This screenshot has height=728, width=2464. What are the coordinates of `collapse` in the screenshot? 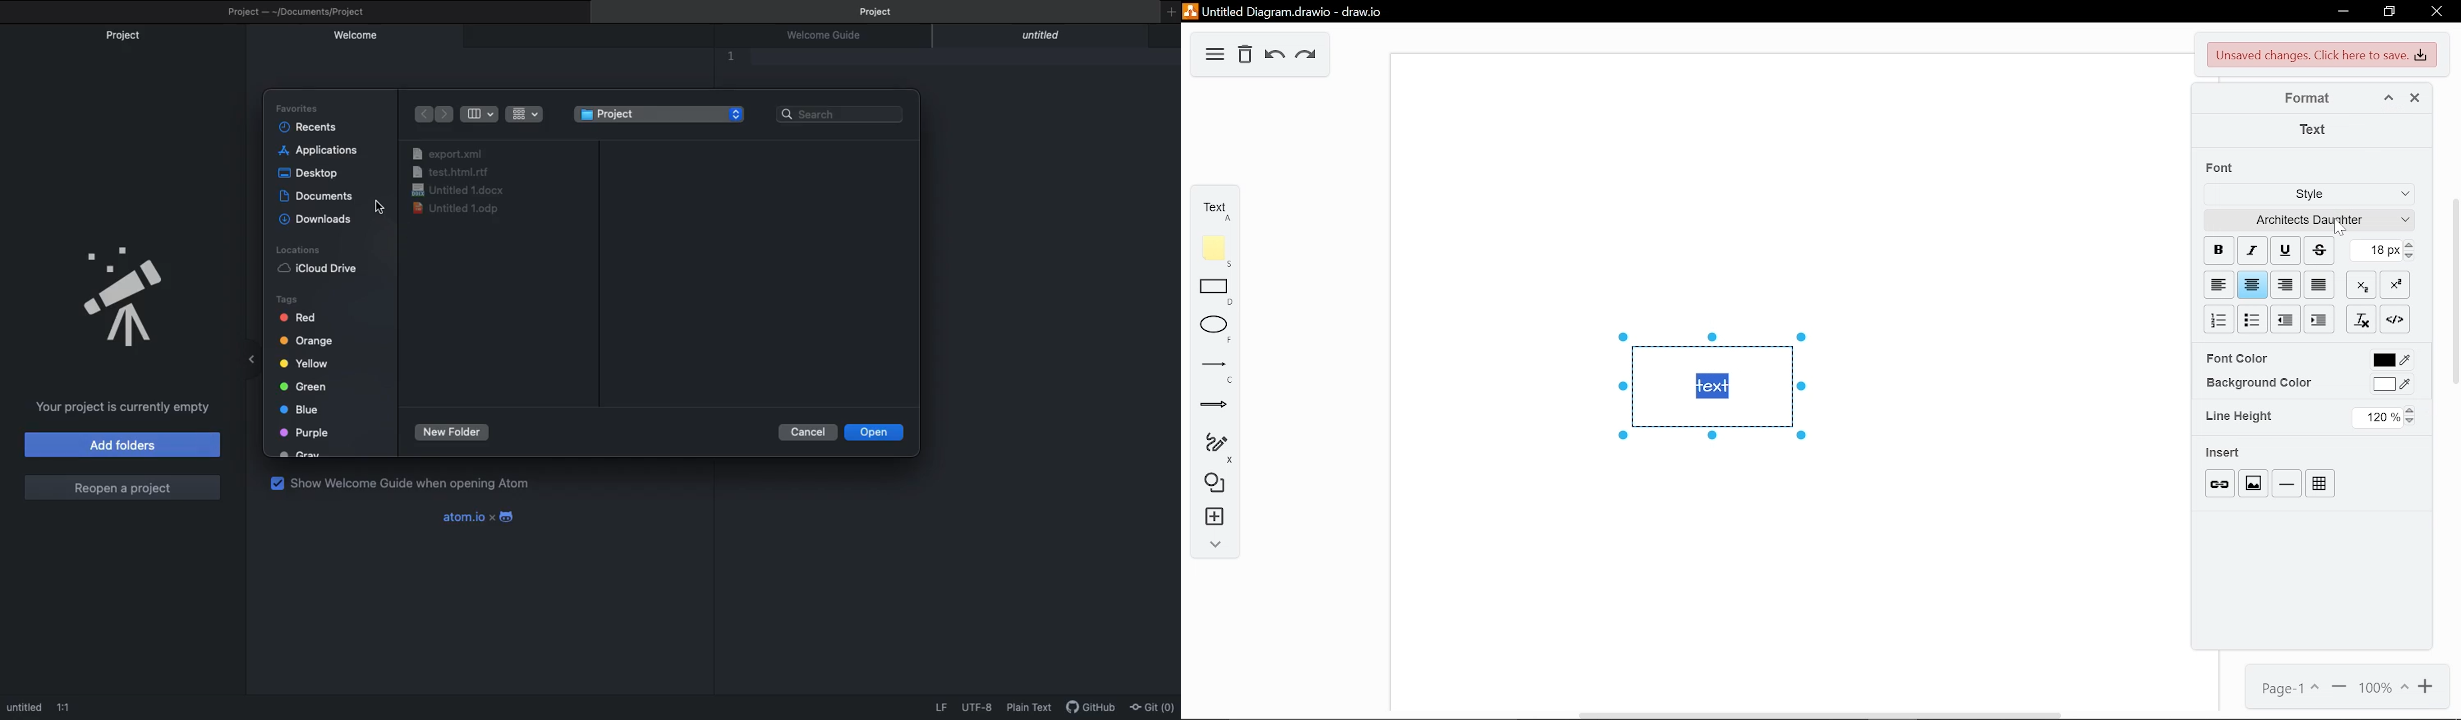 It's located at (1211, 545).